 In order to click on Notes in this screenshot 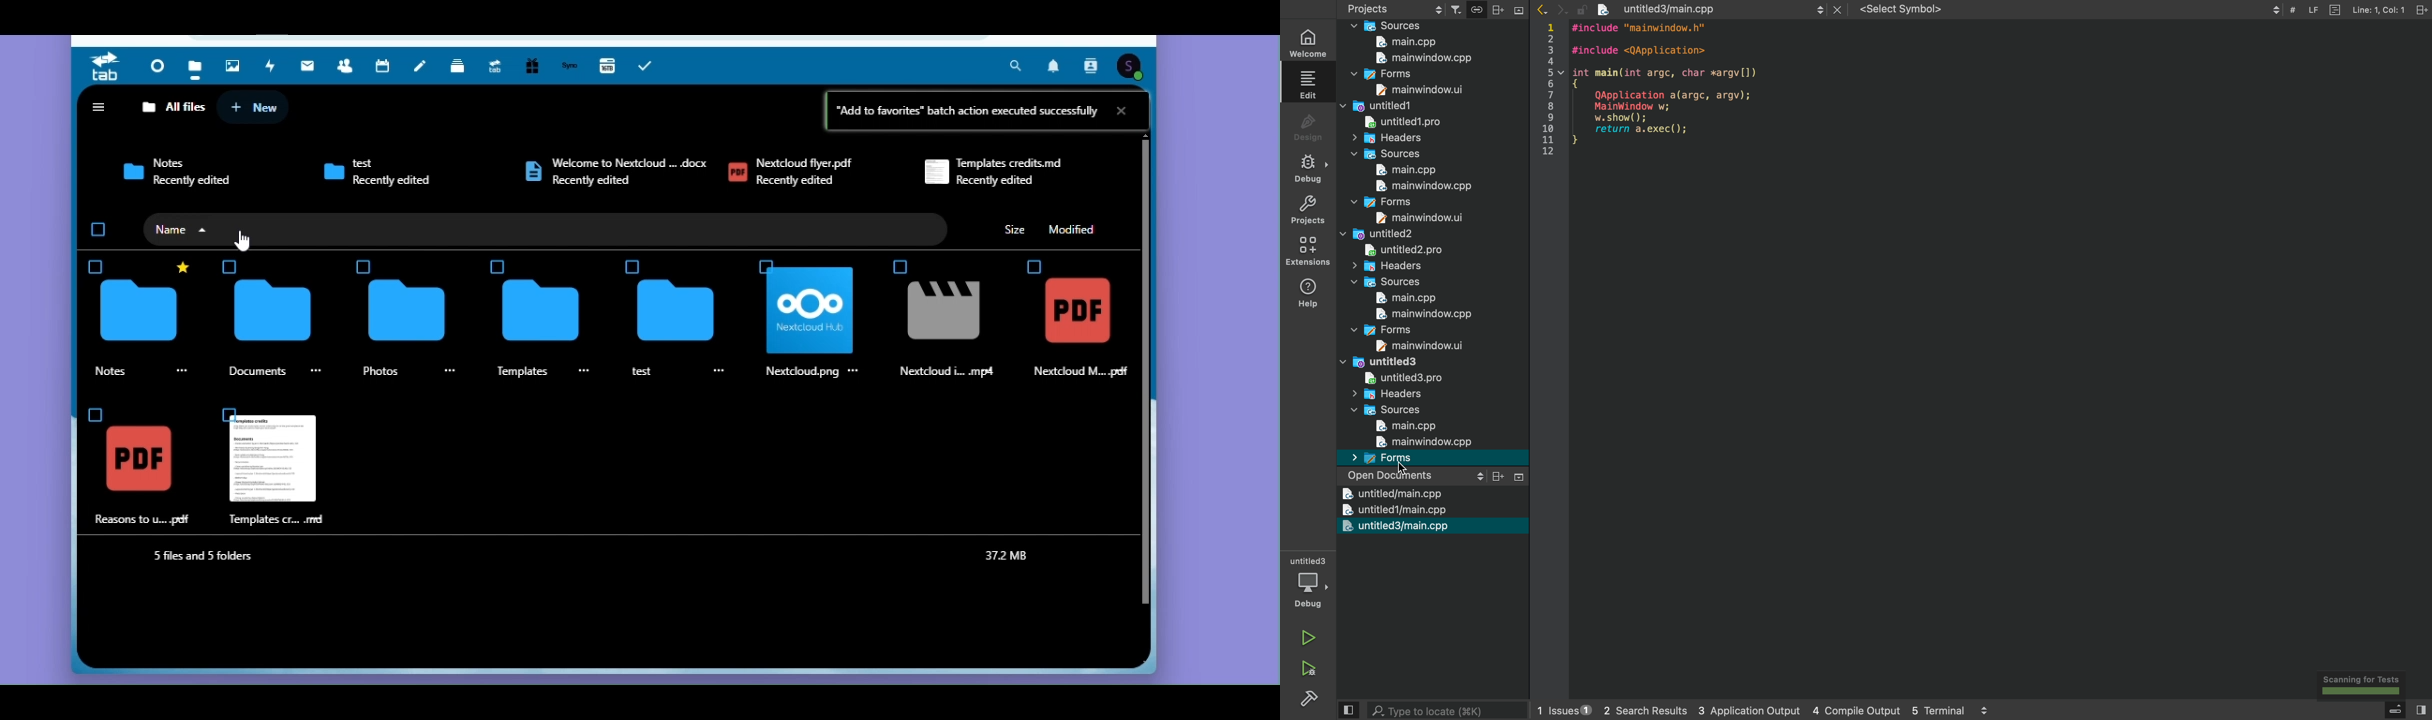, I will do `click(176, 161)`.